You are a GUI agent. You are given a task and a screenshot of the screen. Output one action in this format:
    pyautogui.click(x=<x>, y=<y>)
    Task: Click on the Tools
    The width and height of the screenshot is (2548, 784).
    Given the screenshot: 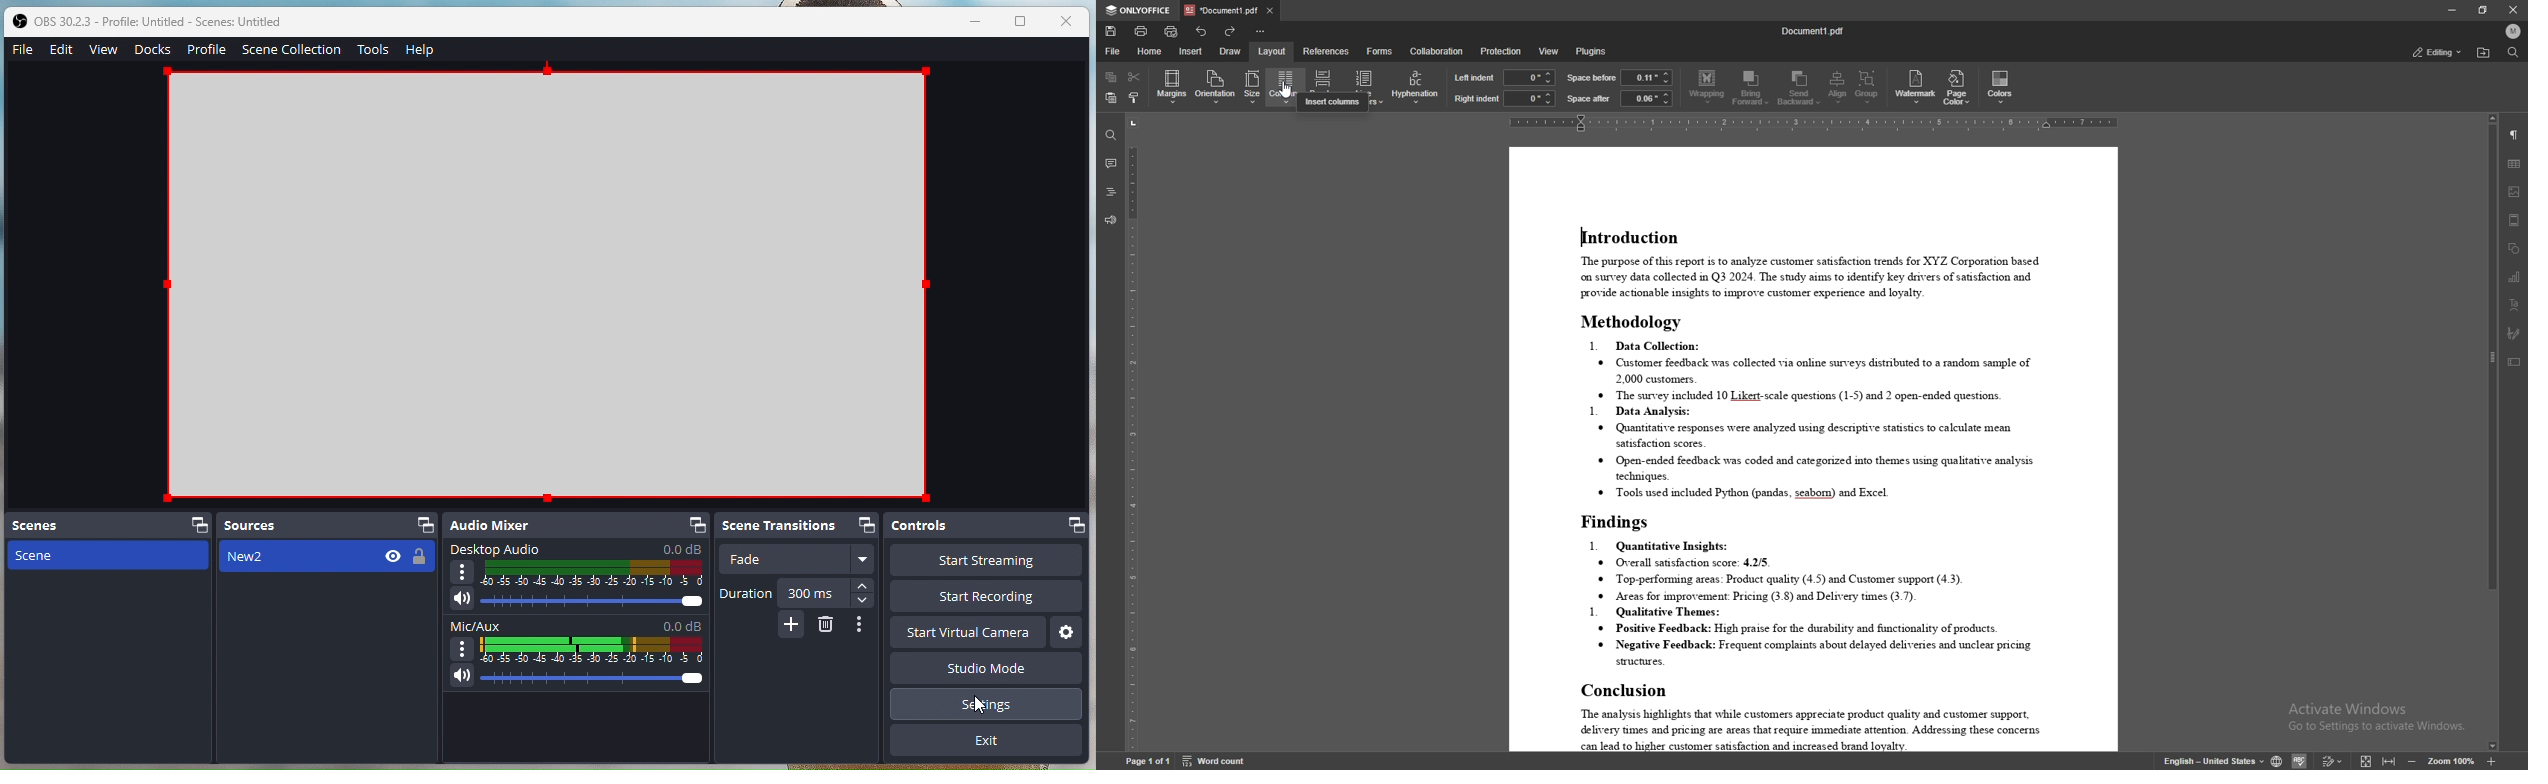 What is the action you would take?
    pyautogui.click(x=376, y=49)
    